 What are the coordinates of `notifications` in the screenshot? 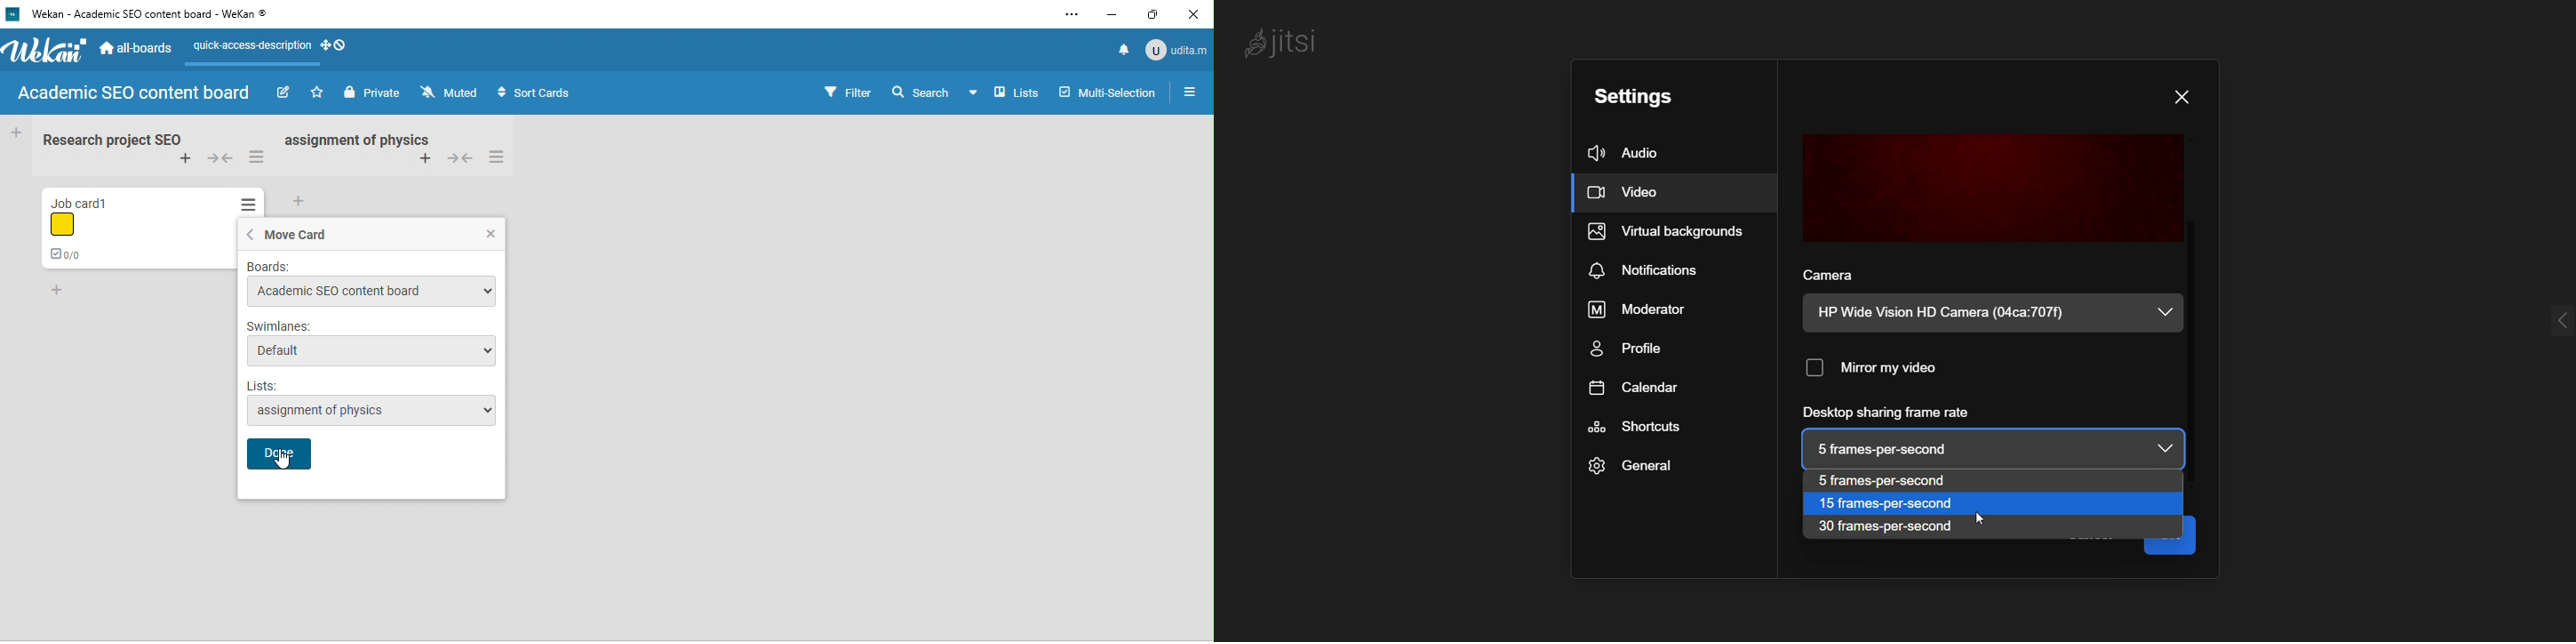 It's located at (1124, 46).